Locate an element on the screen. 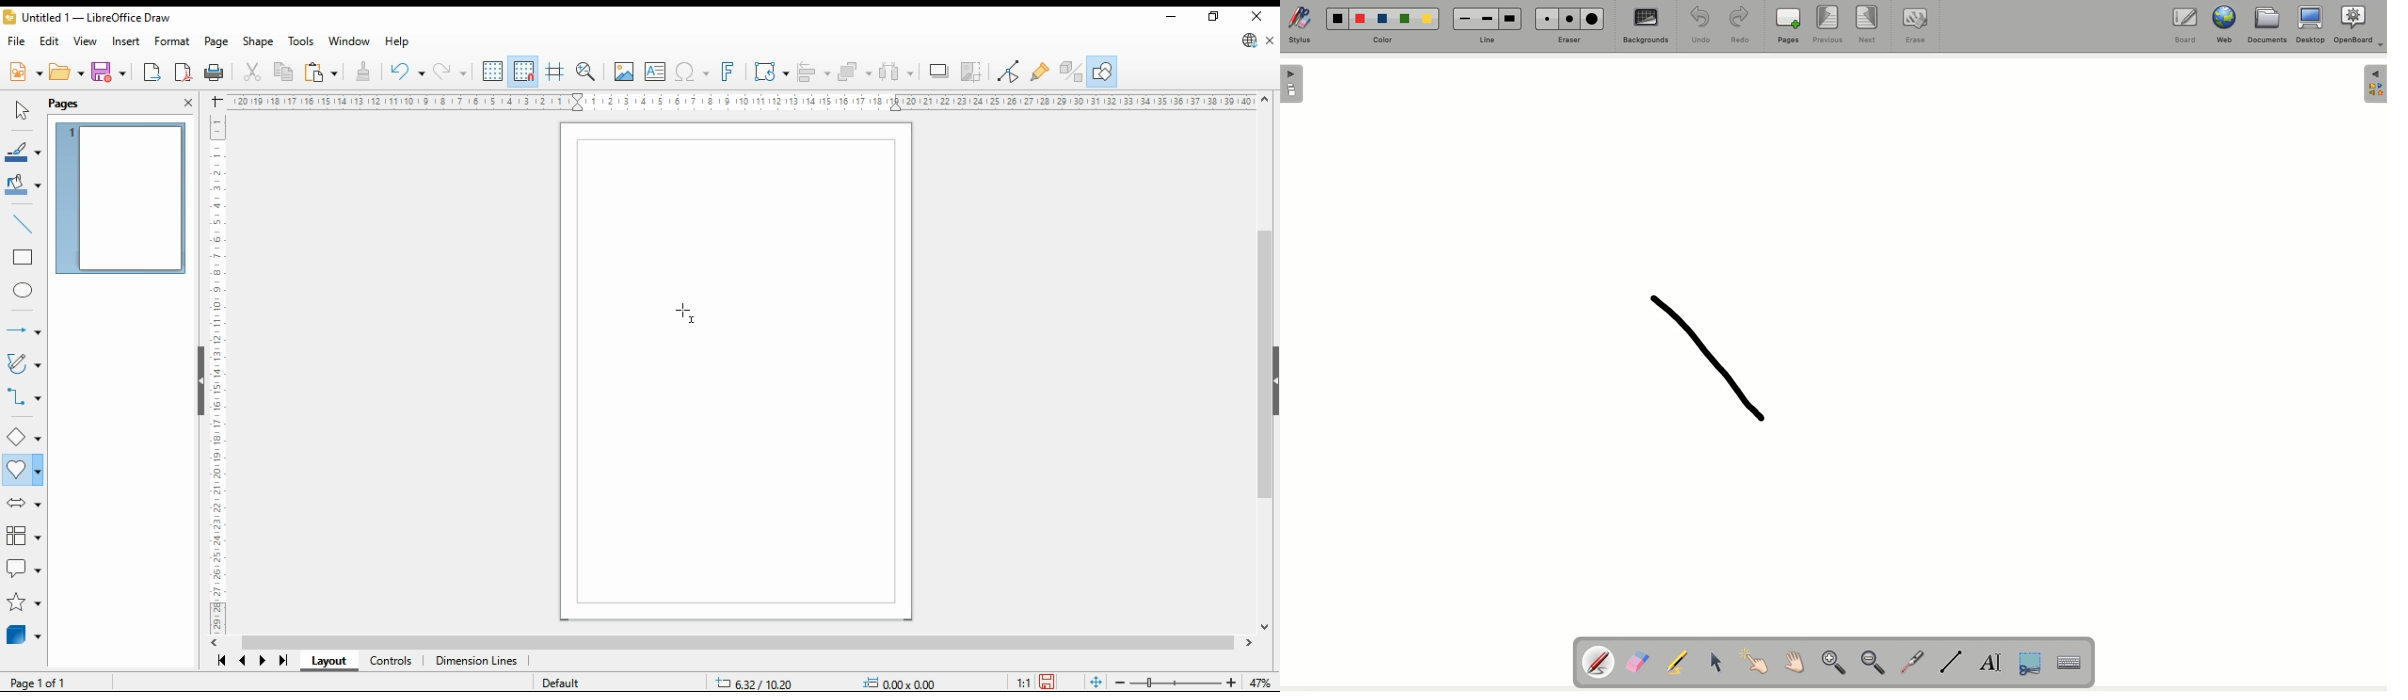 The image size is (2408, 700). curves and polygons is located at coordinates (24, 364).